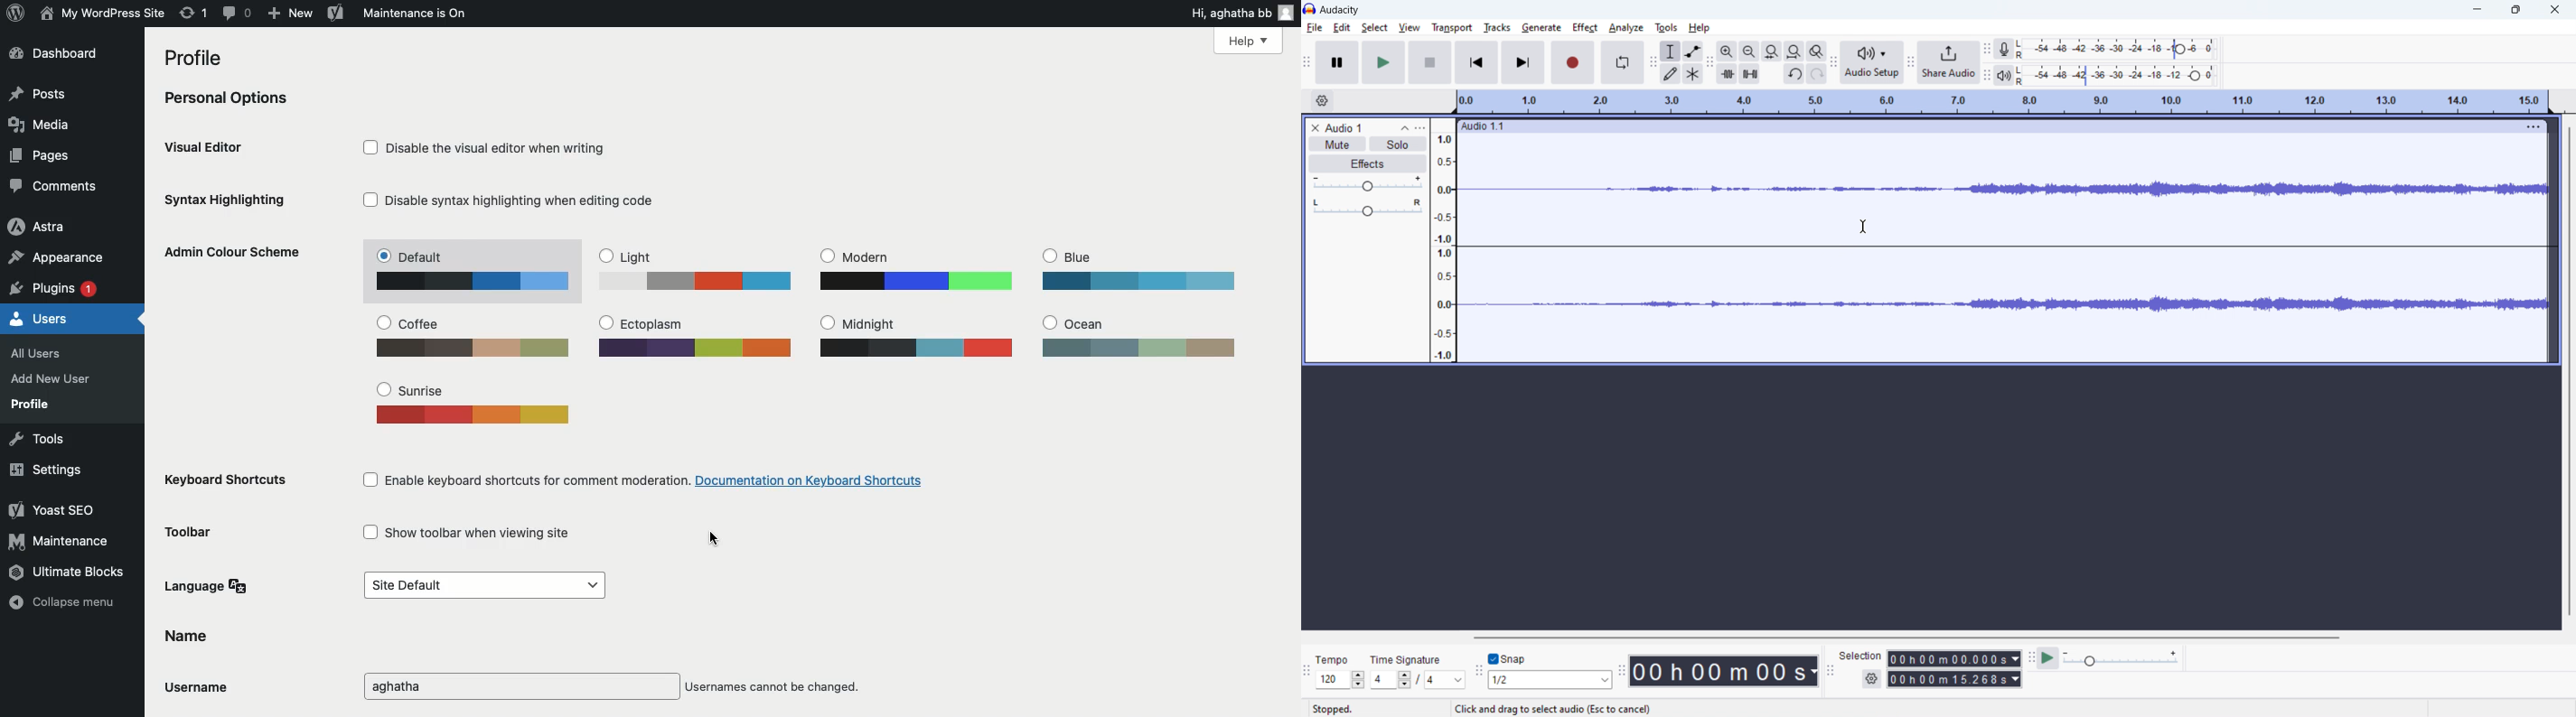 The image size is (2576, 728). What do you see at coordinates (16, 15) in the screenshot?
I see `Logo` at bounding box center [16, 15].